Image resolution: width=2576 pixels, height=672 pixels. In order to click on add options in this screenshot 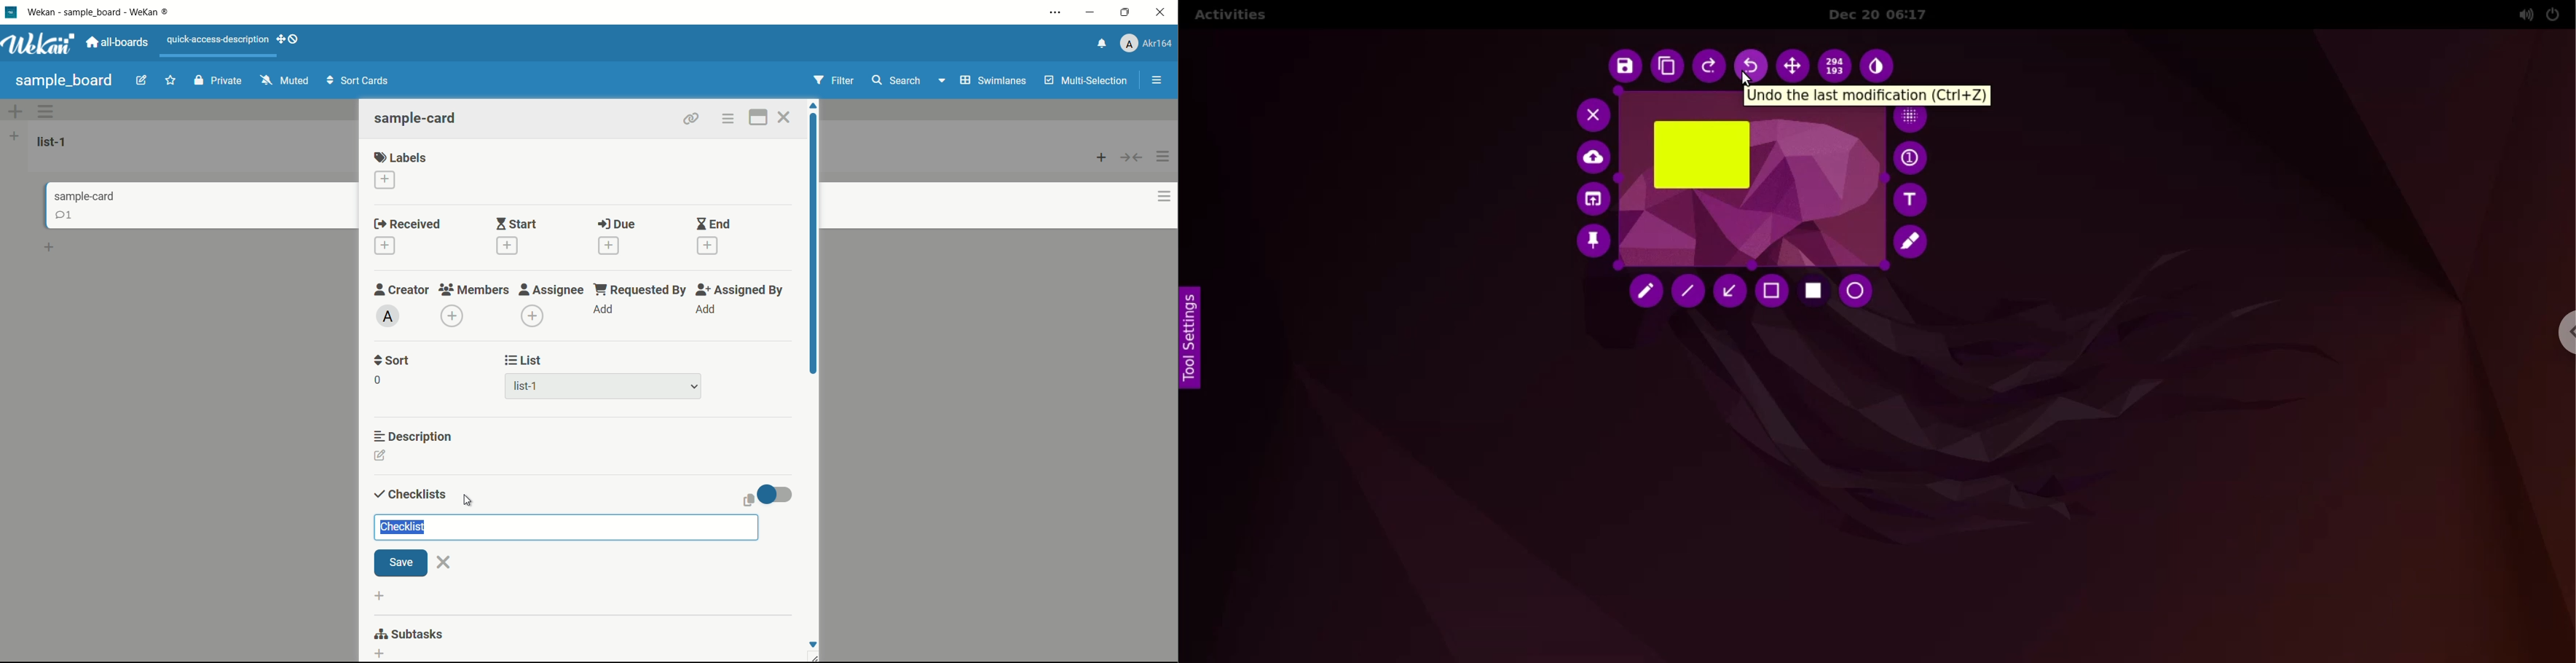, I will do `click(13, 110)`.